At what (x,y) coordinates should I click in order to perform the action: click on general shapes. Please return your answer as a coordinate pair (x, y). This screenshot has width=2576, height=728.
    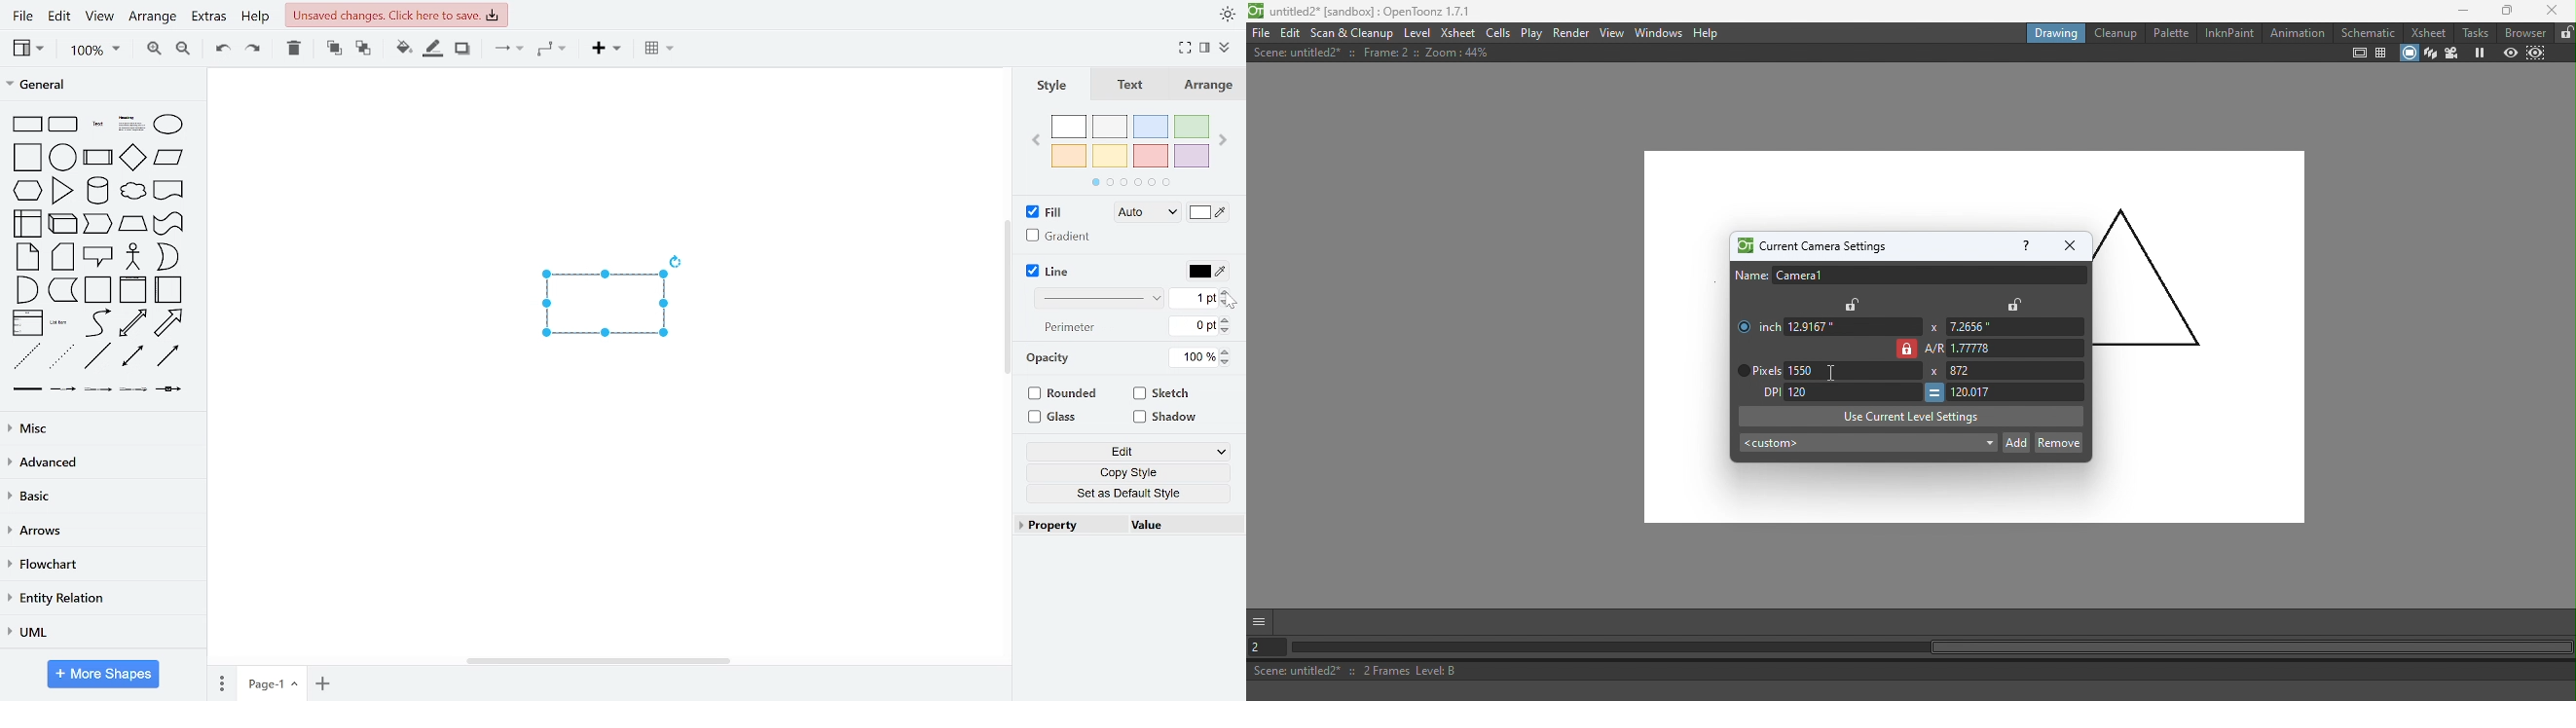
    Looking at the image, I should click on (167, 123).